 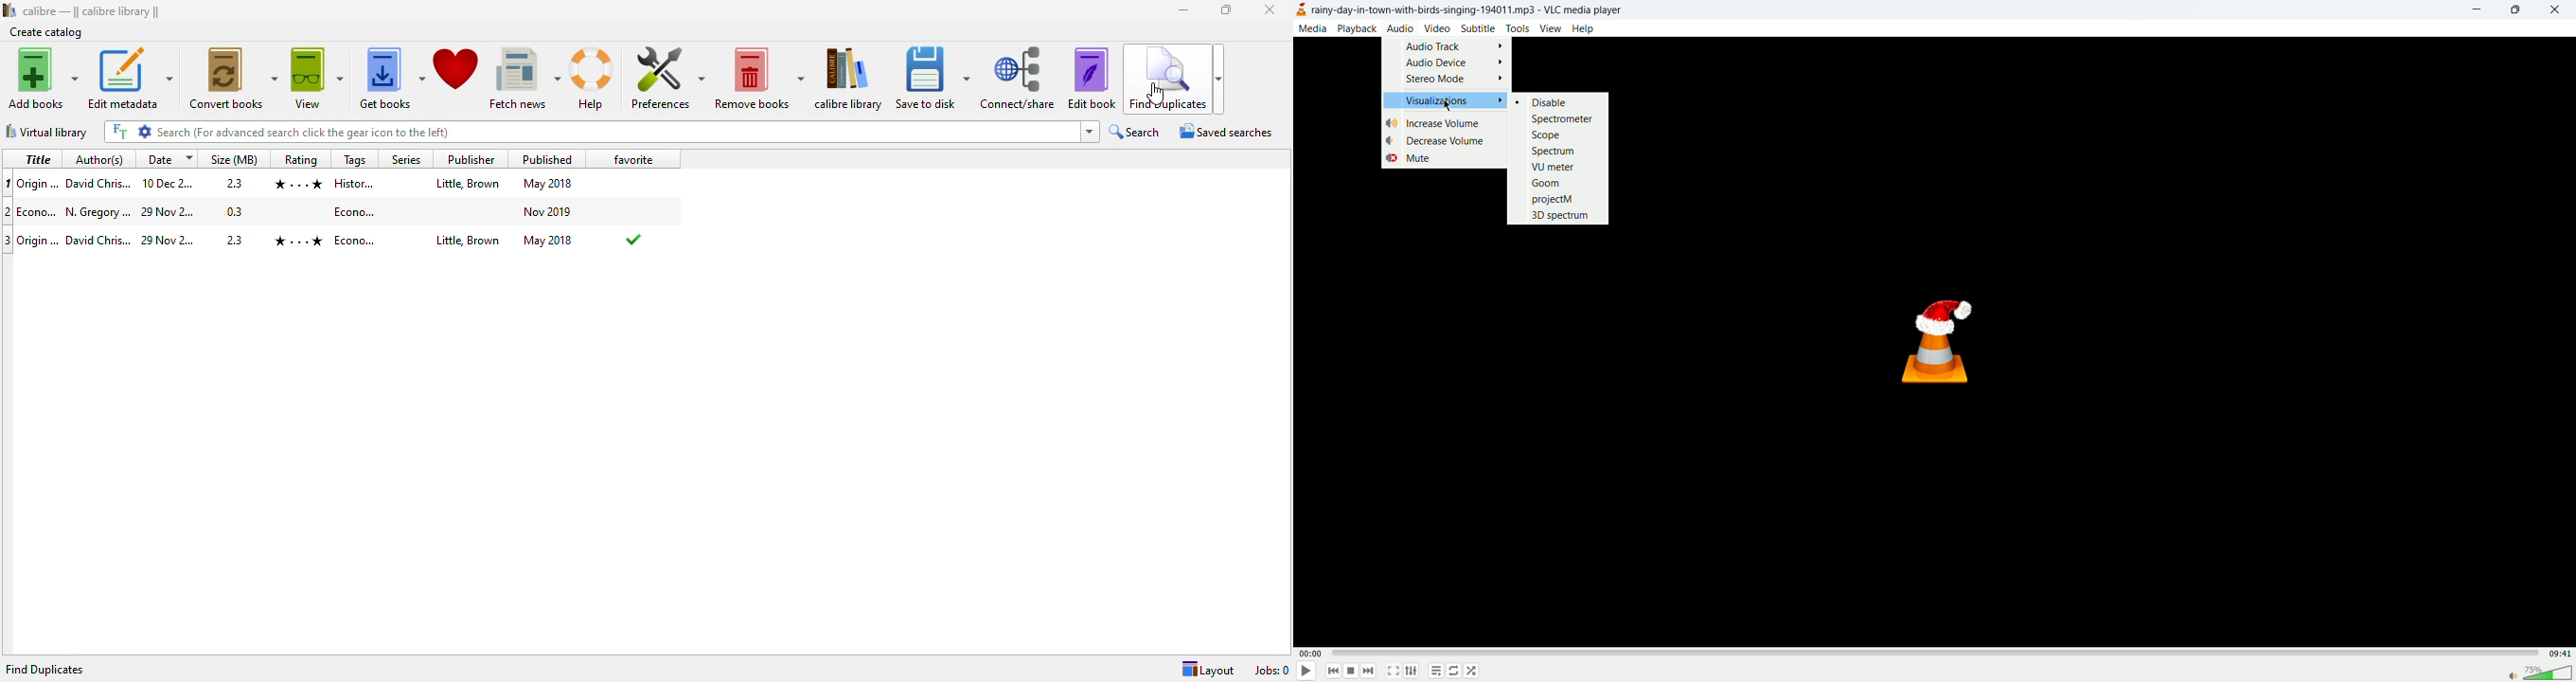 What do you see at coordinates (1560, 120) in the screenshot?
I see `Spectrometer` at bounding box center [1560, 120].